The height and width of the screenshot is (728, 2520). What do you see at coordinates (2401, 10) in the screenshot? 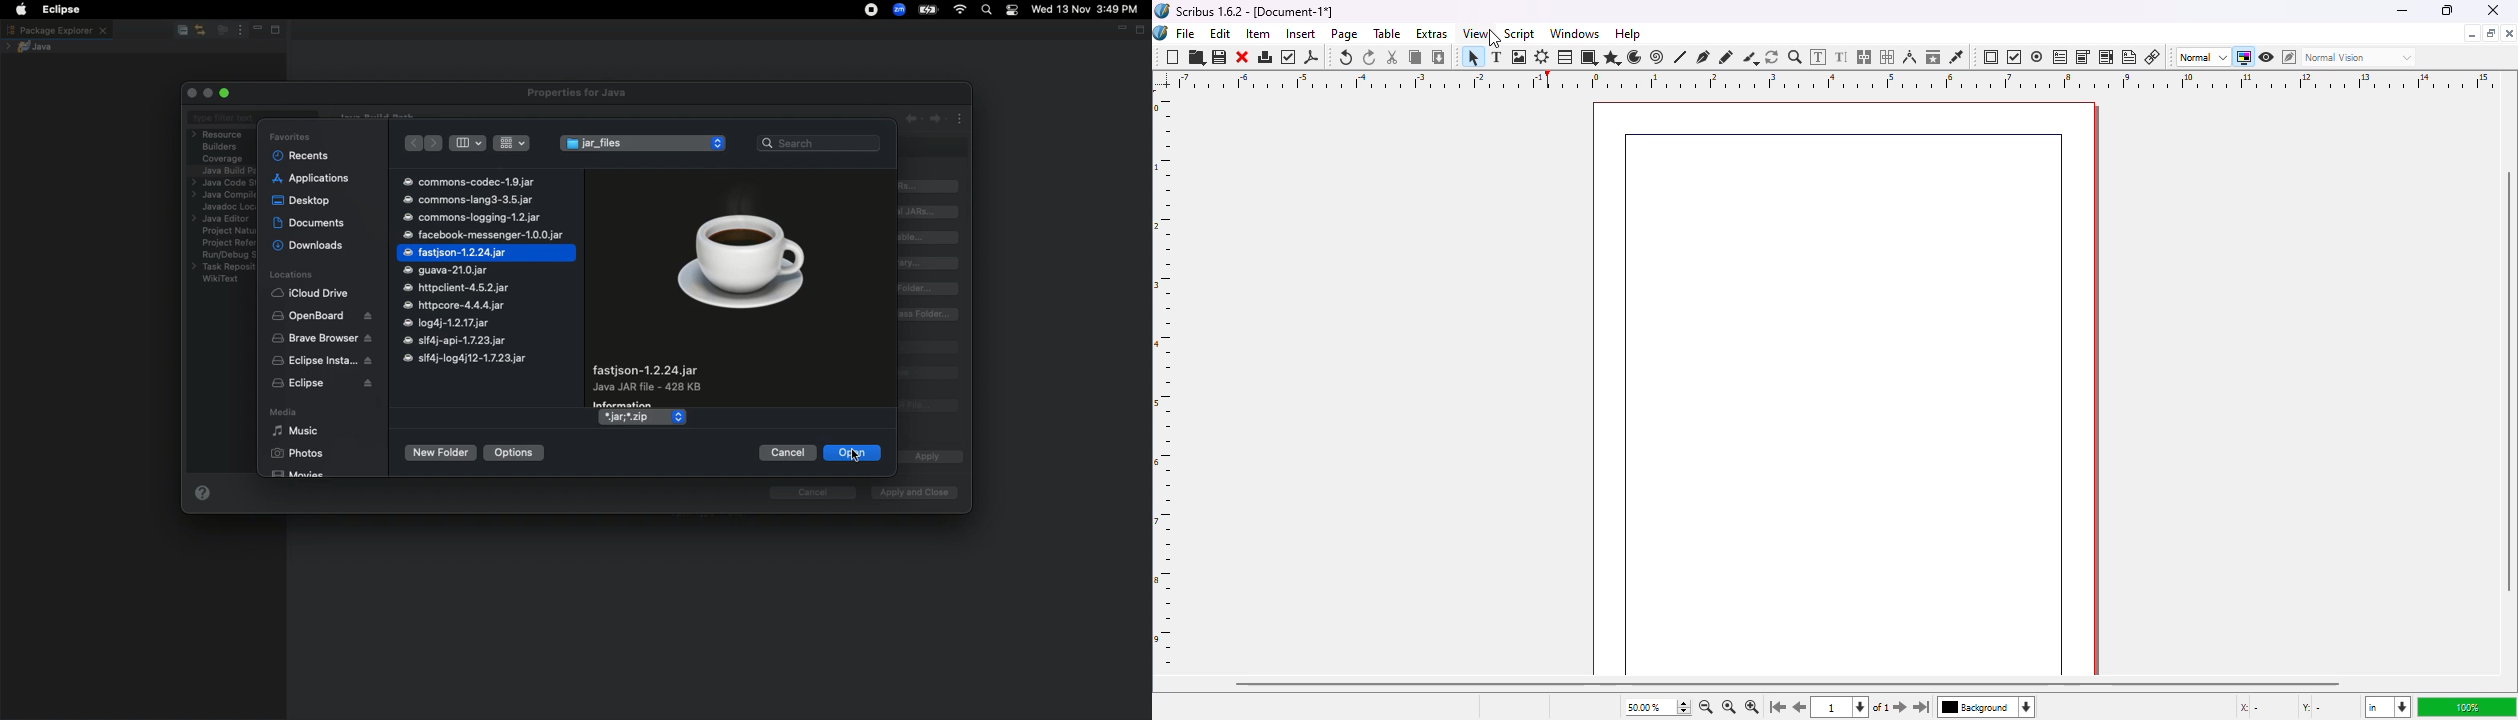
I see `minimize` at bounding box center [2401, 10].